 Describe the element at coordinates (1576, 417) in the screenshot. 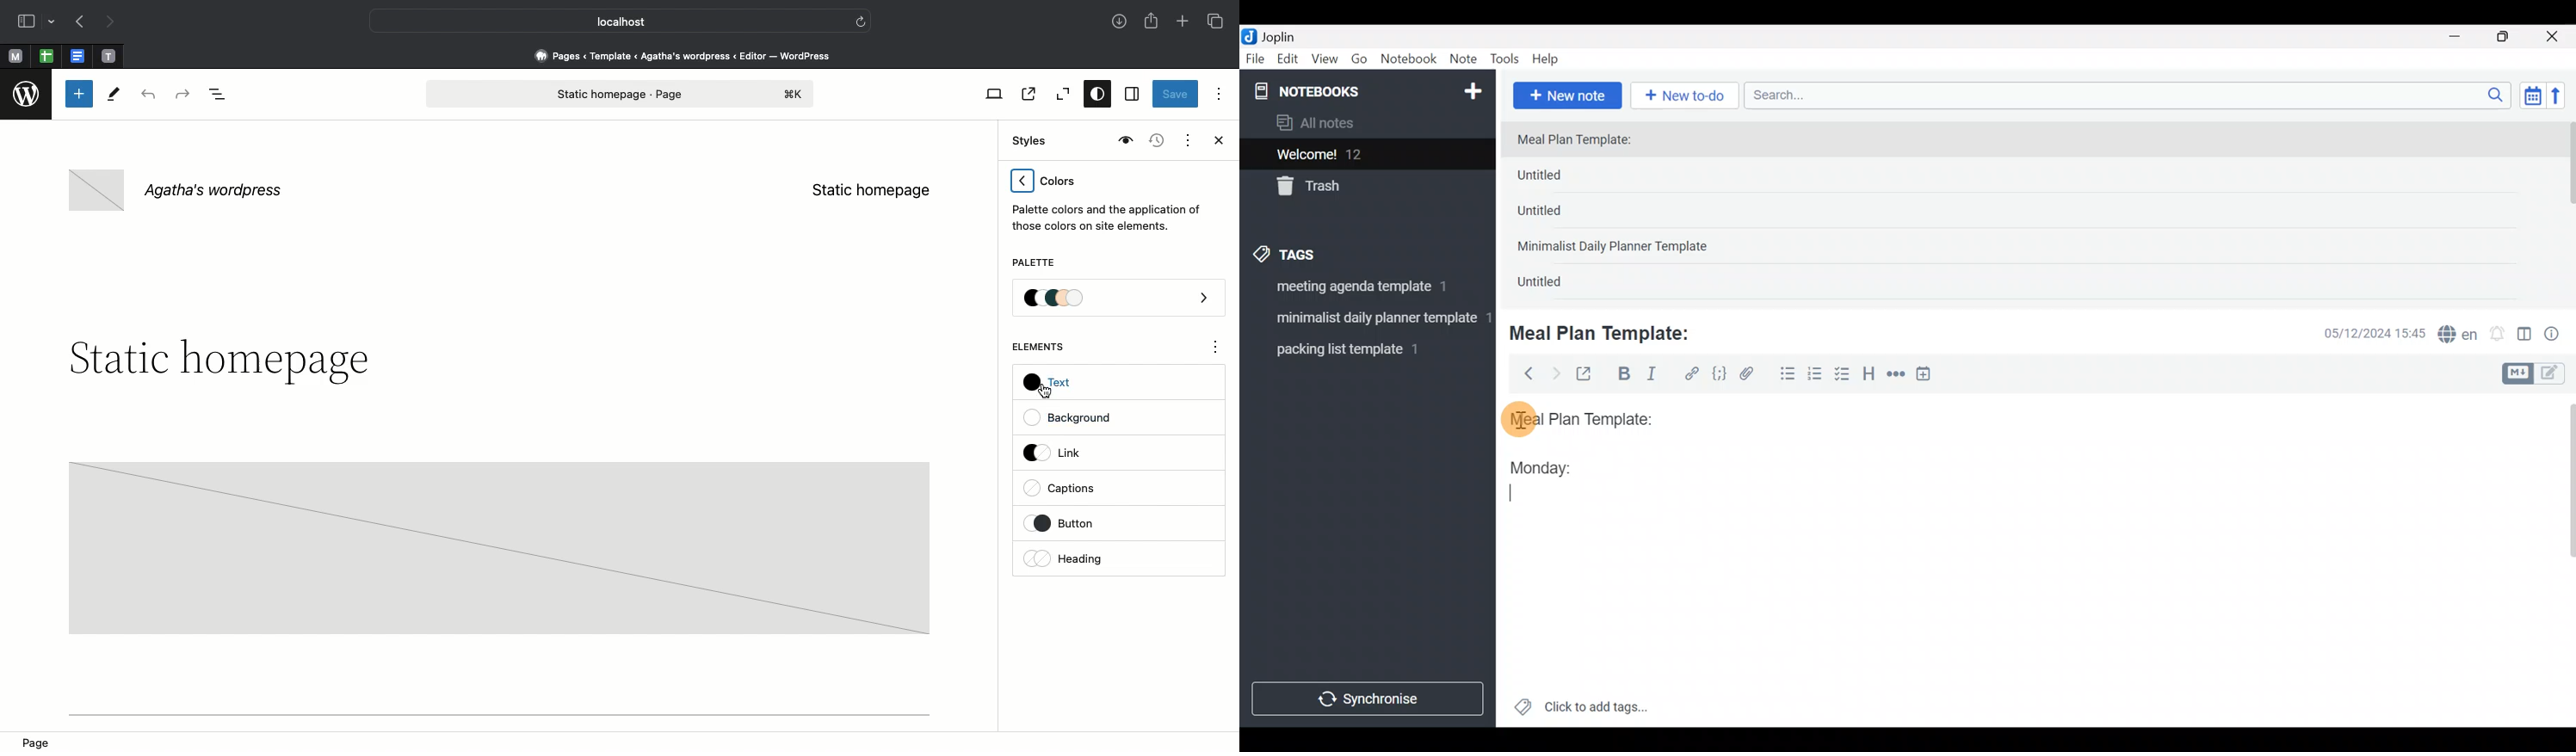

I see `Meal plan template` at that location.